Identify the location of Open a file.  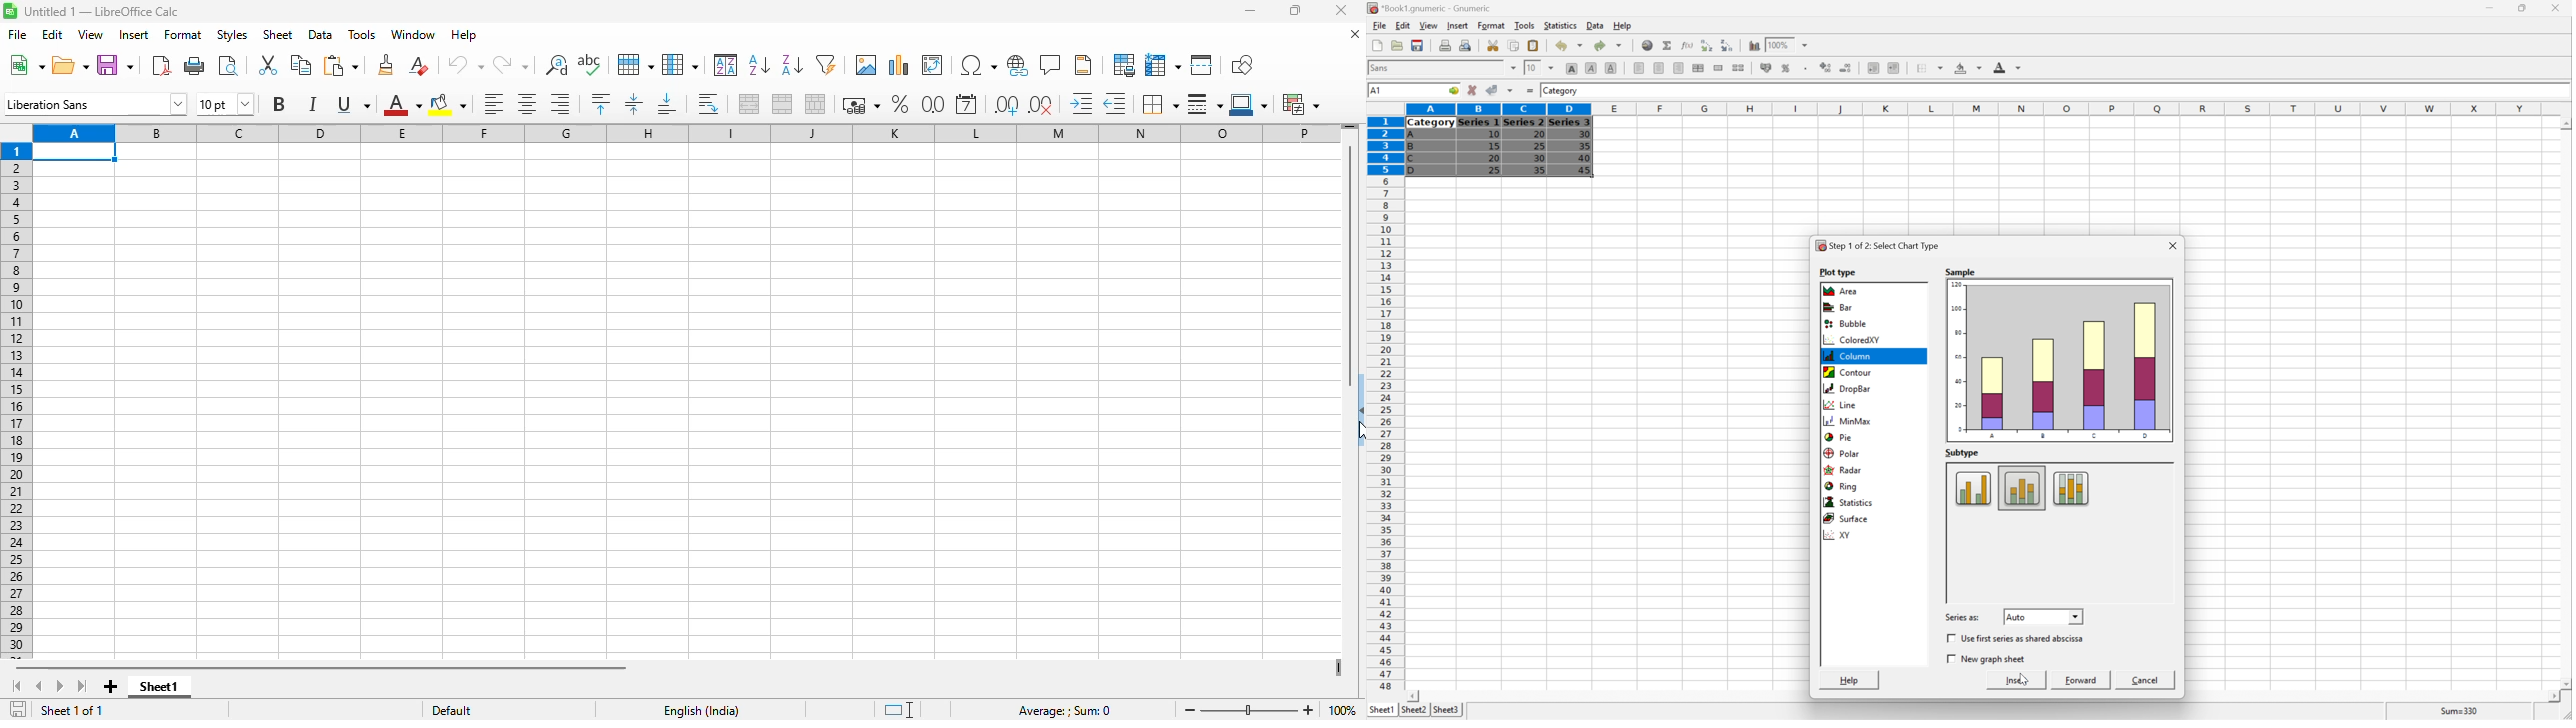
(1396, 45).